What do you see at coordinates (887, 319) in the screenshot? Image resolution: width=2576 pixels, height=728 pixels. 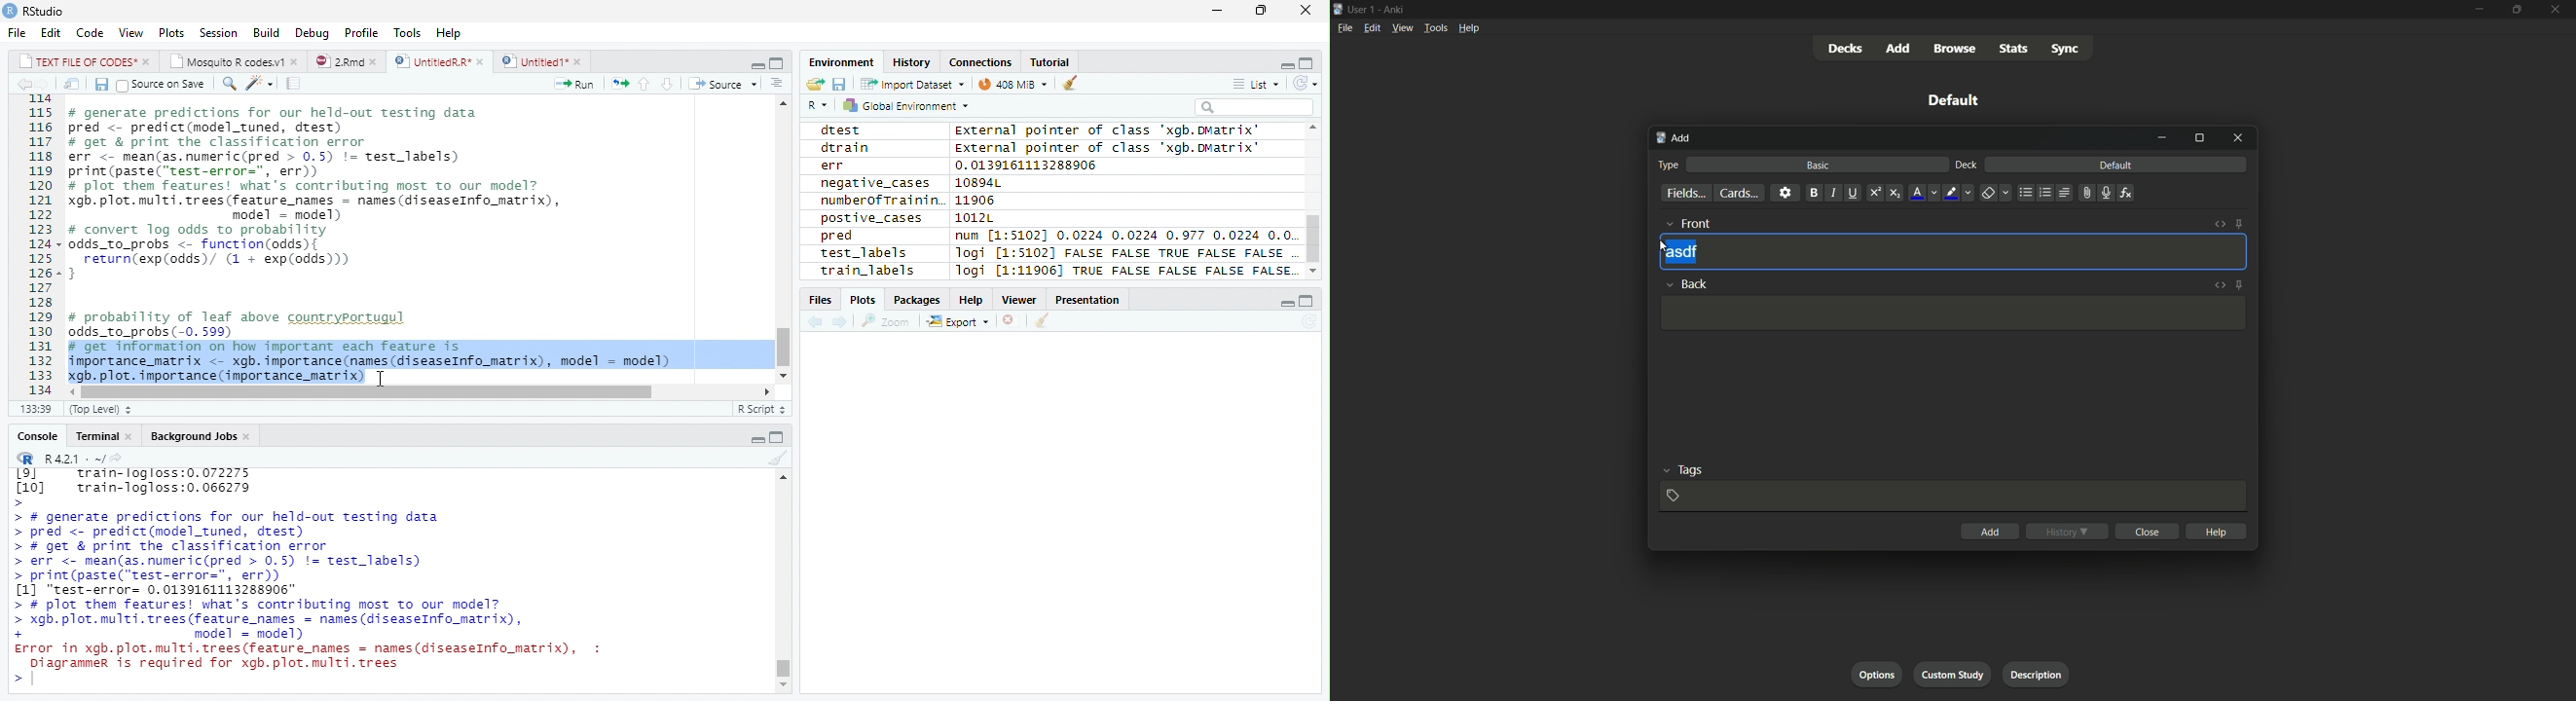 I see `Zoom` at bounding box center [887, 319].